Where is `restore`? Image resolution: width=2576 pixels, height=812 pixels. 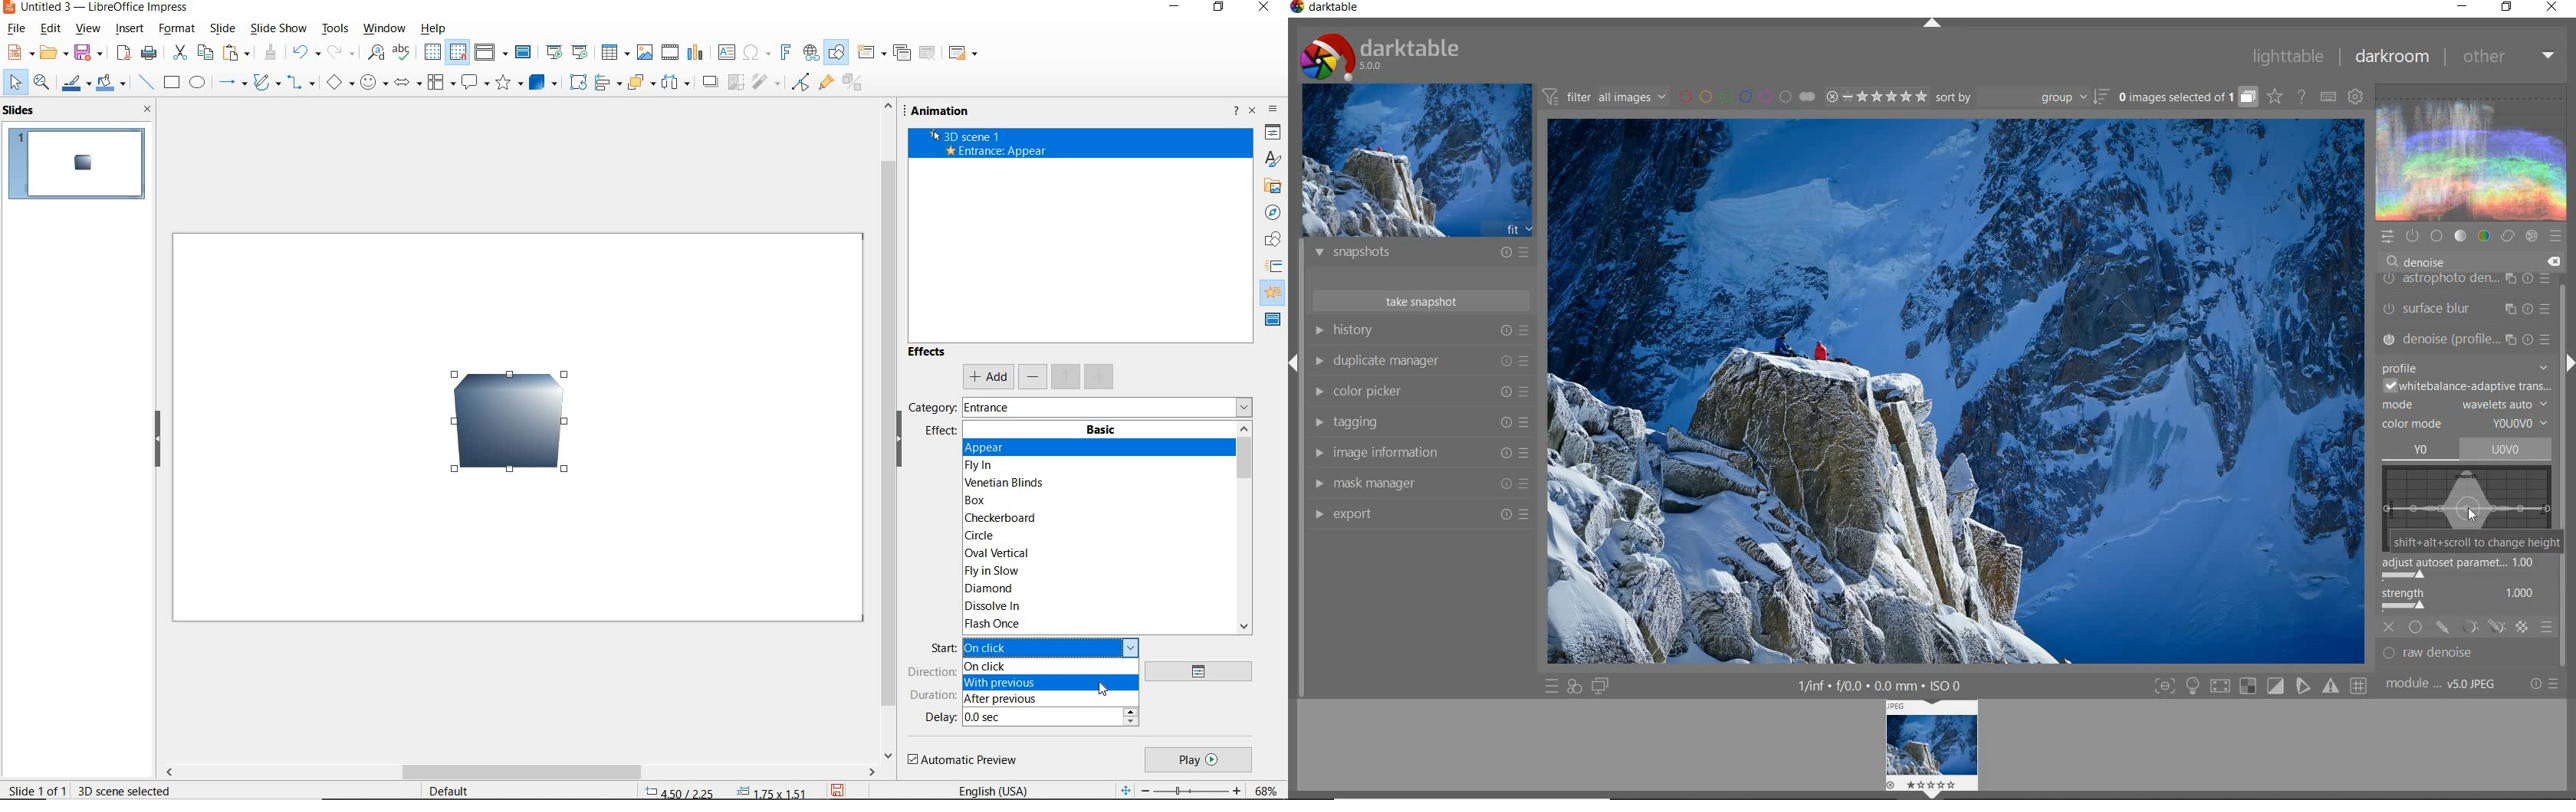 restore is located at coordinates (2509, 8).